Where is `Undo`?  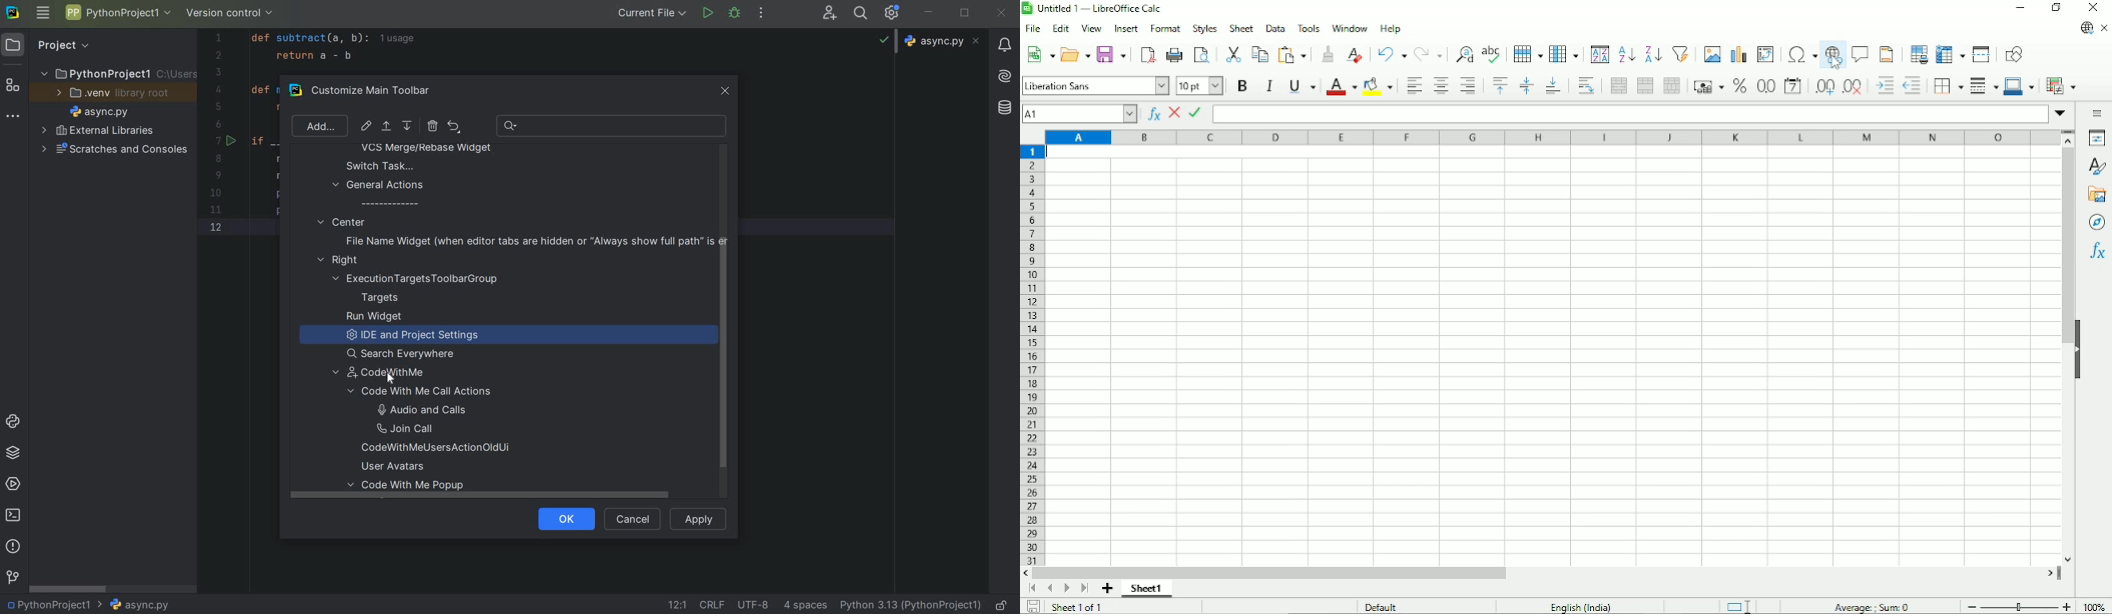
Undo is located at coordinates (1392, 54).